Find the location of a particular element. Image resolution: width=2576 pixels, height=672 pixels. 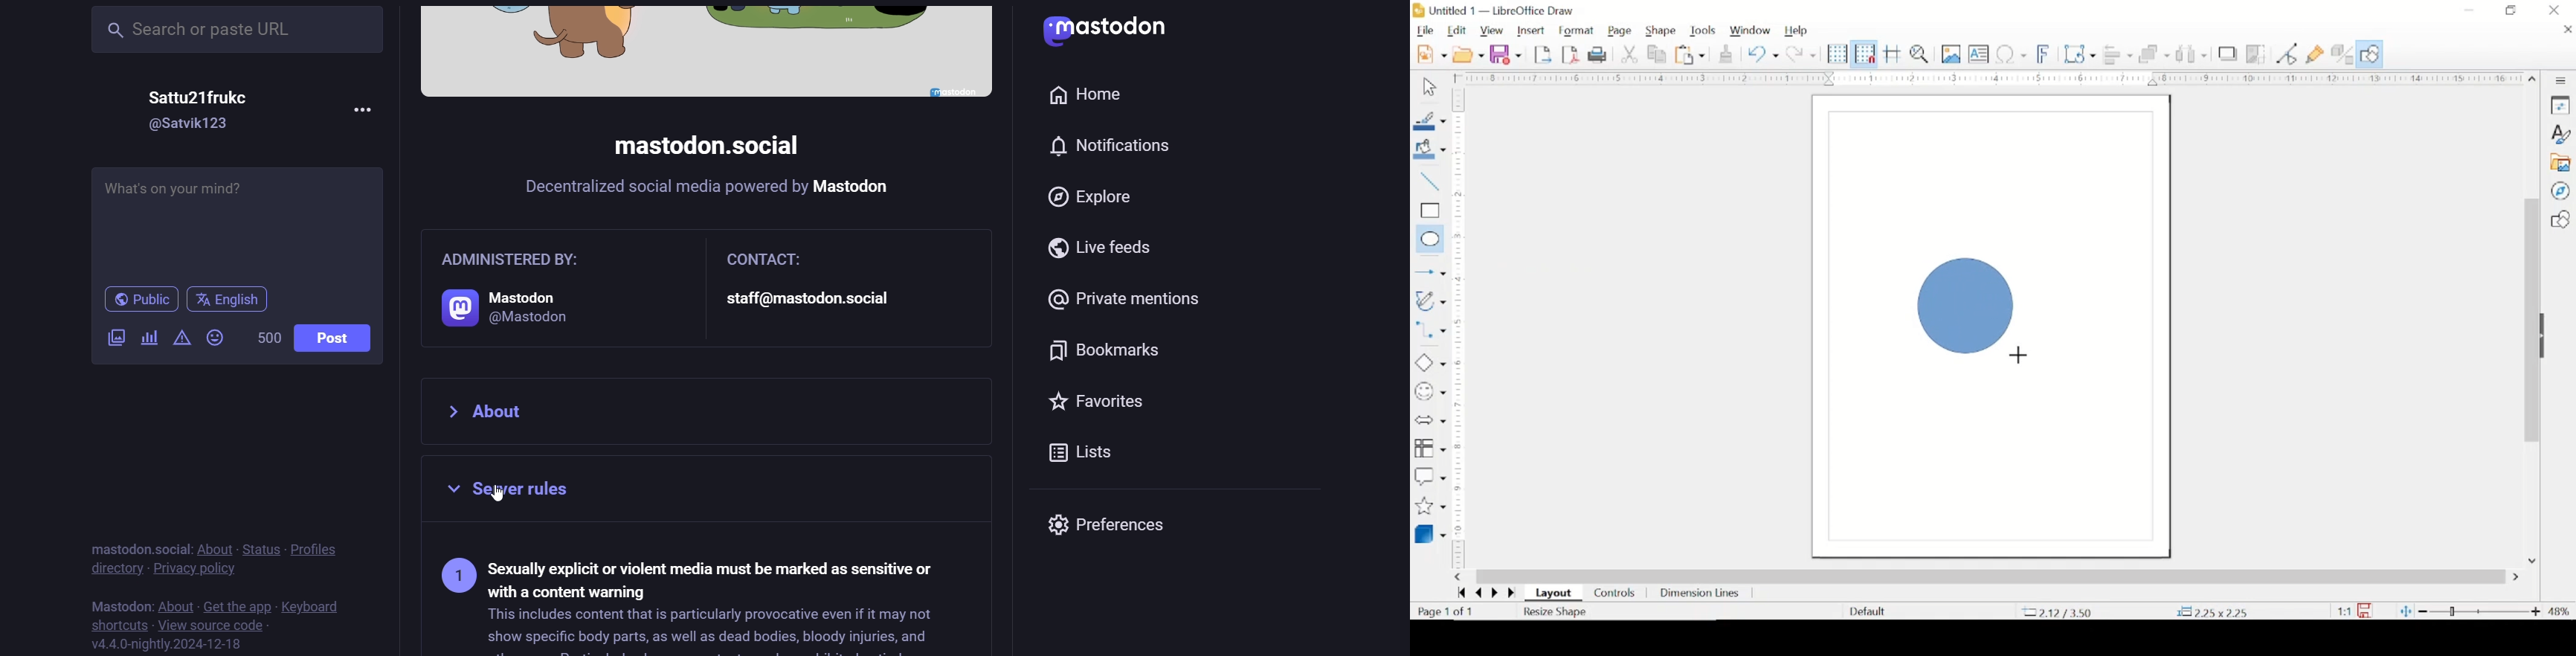

scroll box is located at coordinates (2529, 321).